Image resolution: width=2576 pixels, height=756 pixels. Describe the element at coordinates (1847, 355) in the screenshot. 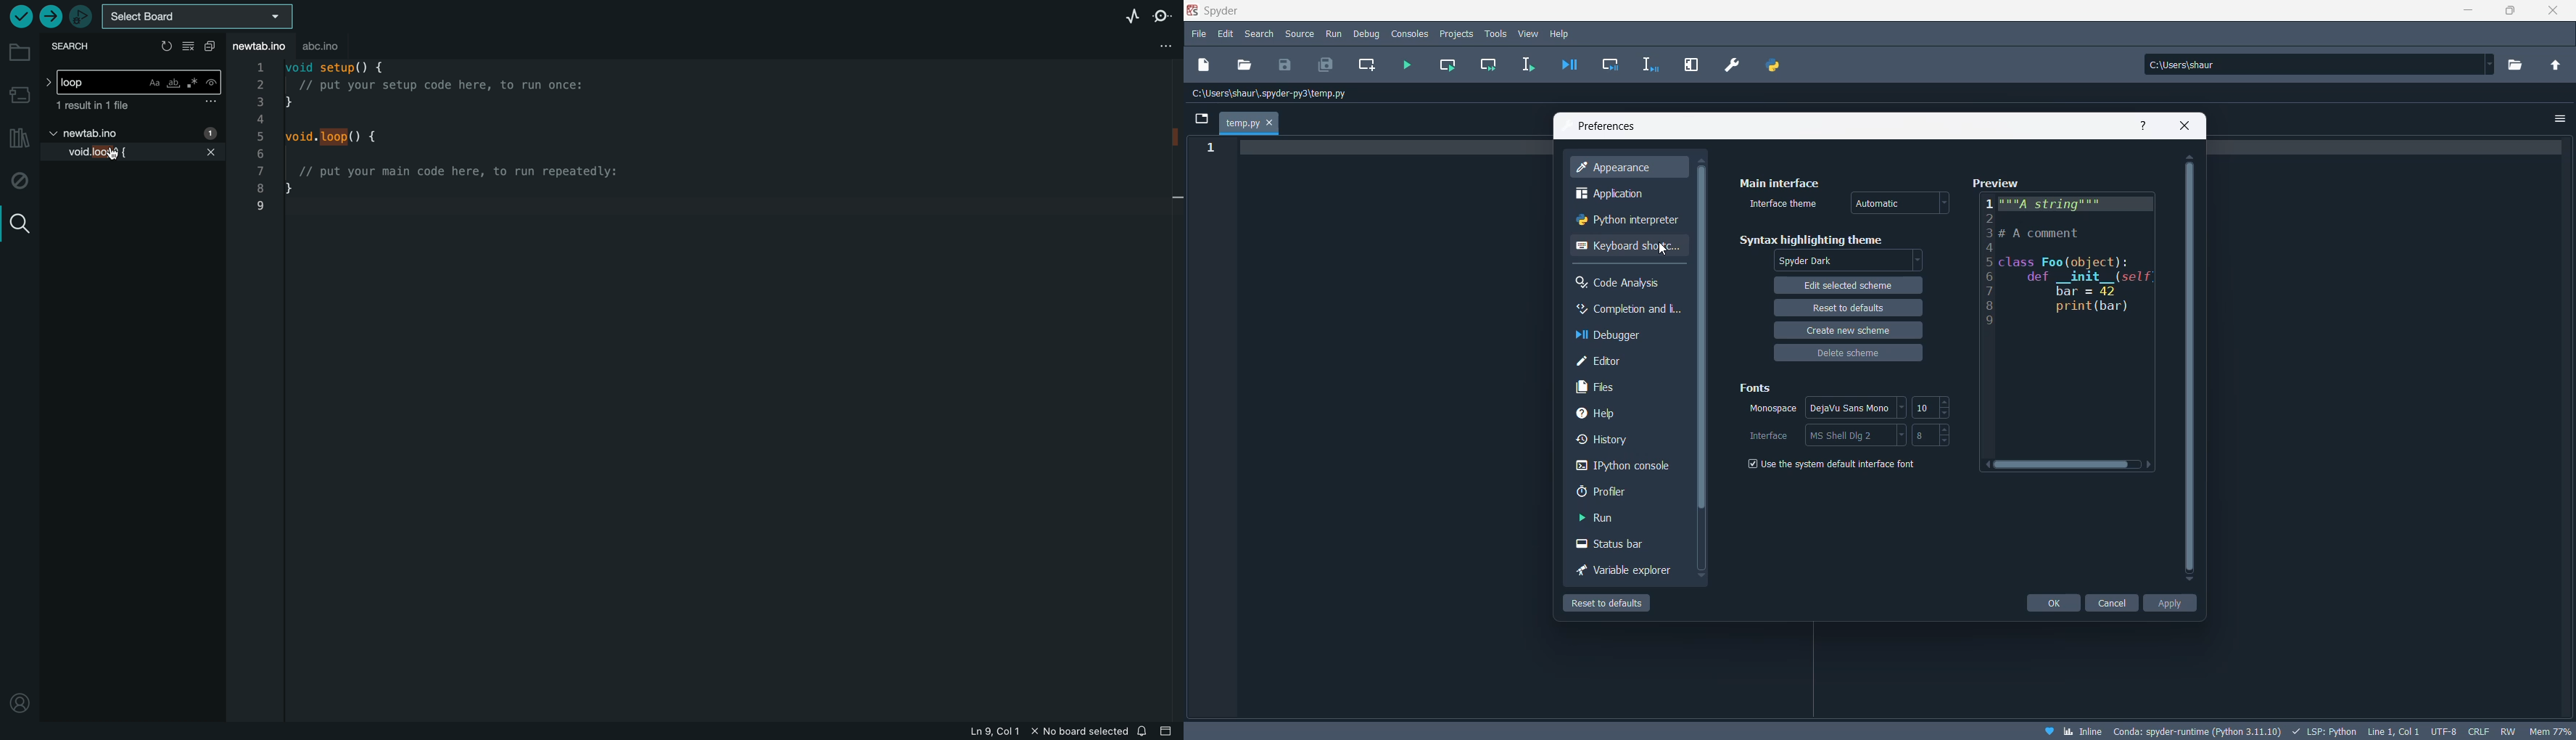

I see `delete scheme` at that location.